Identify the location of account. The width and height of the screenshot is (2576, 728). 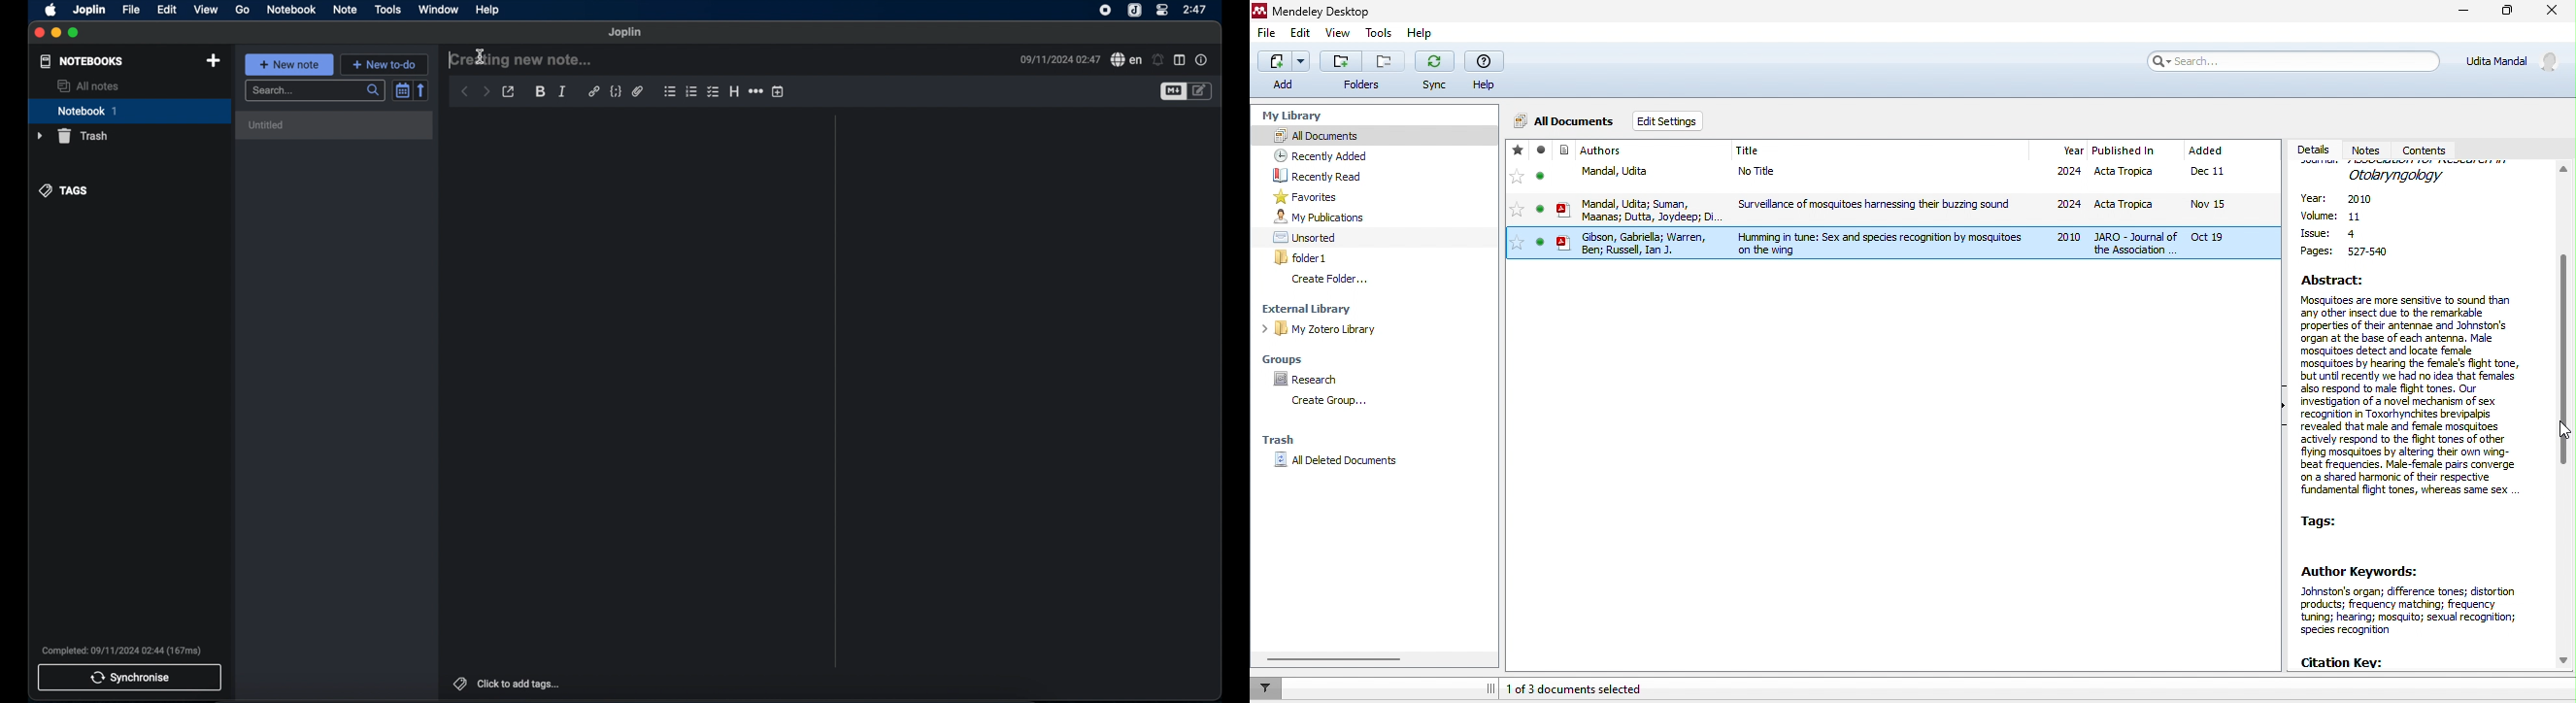
(2514, 60).